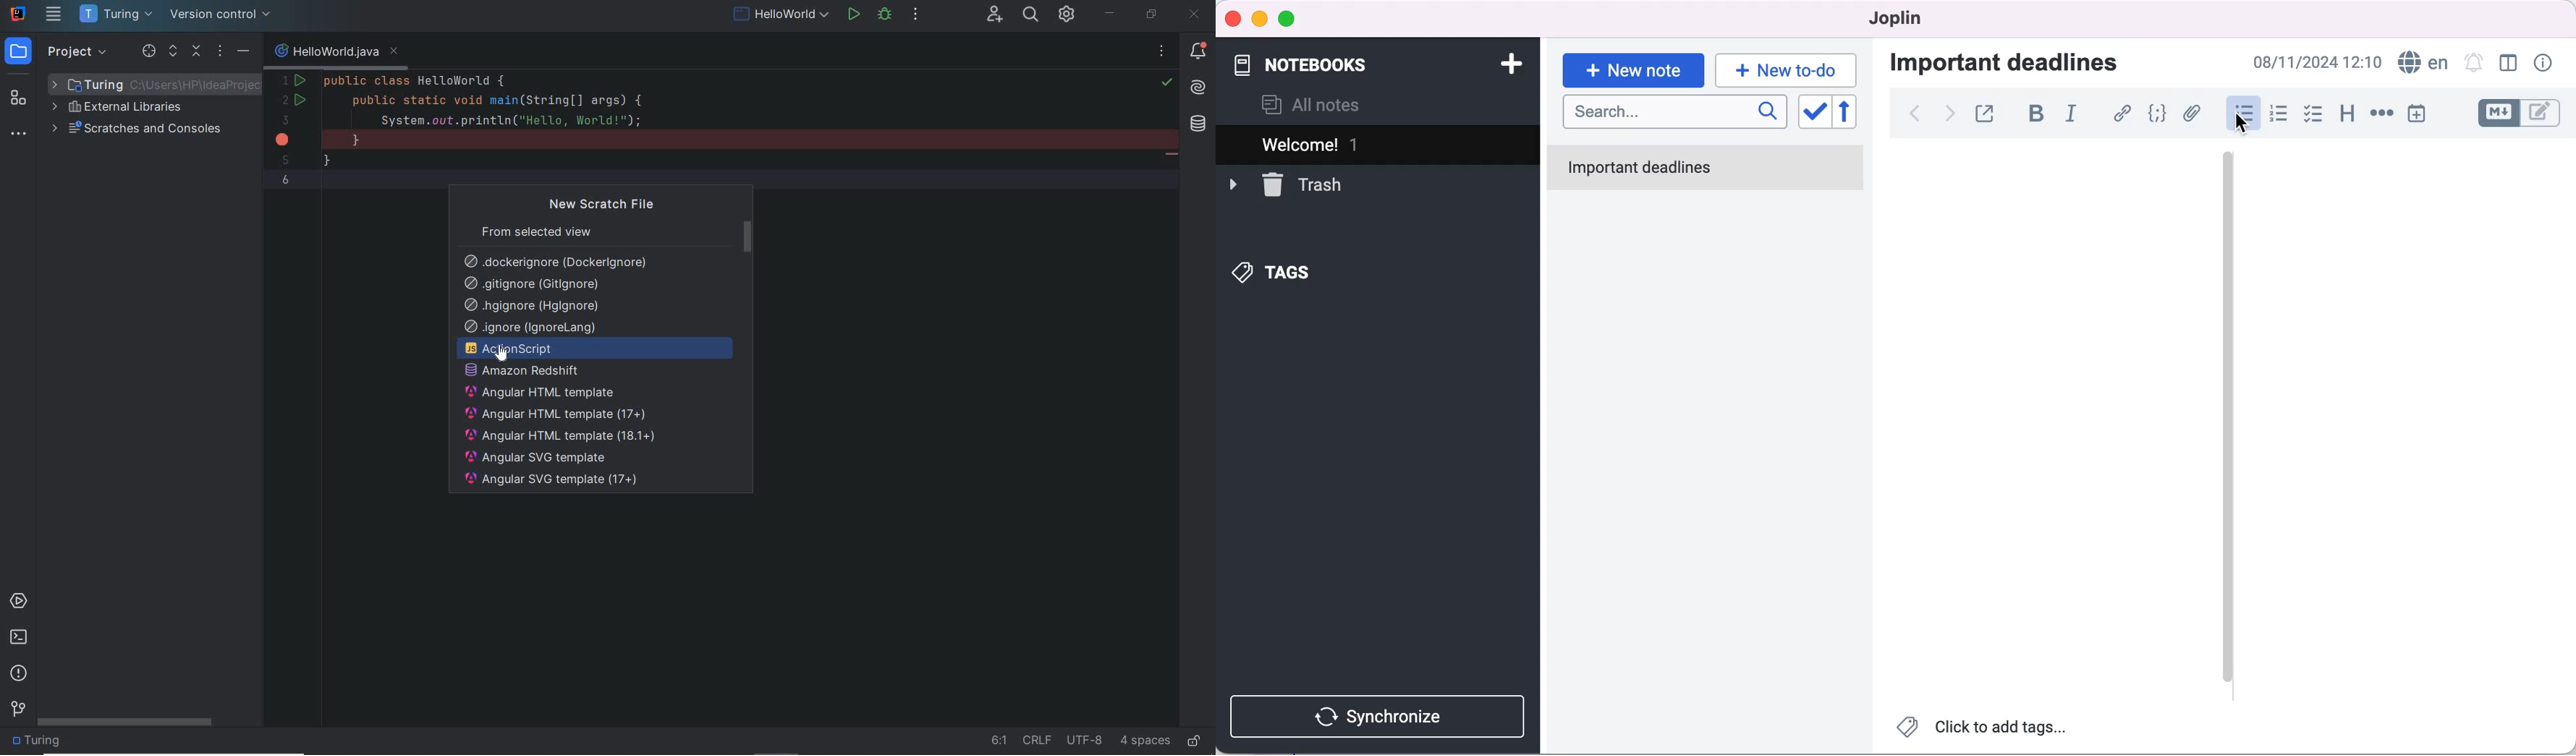 The image size is (2576, 756). I want to click on cursor, so click(2243, 114).